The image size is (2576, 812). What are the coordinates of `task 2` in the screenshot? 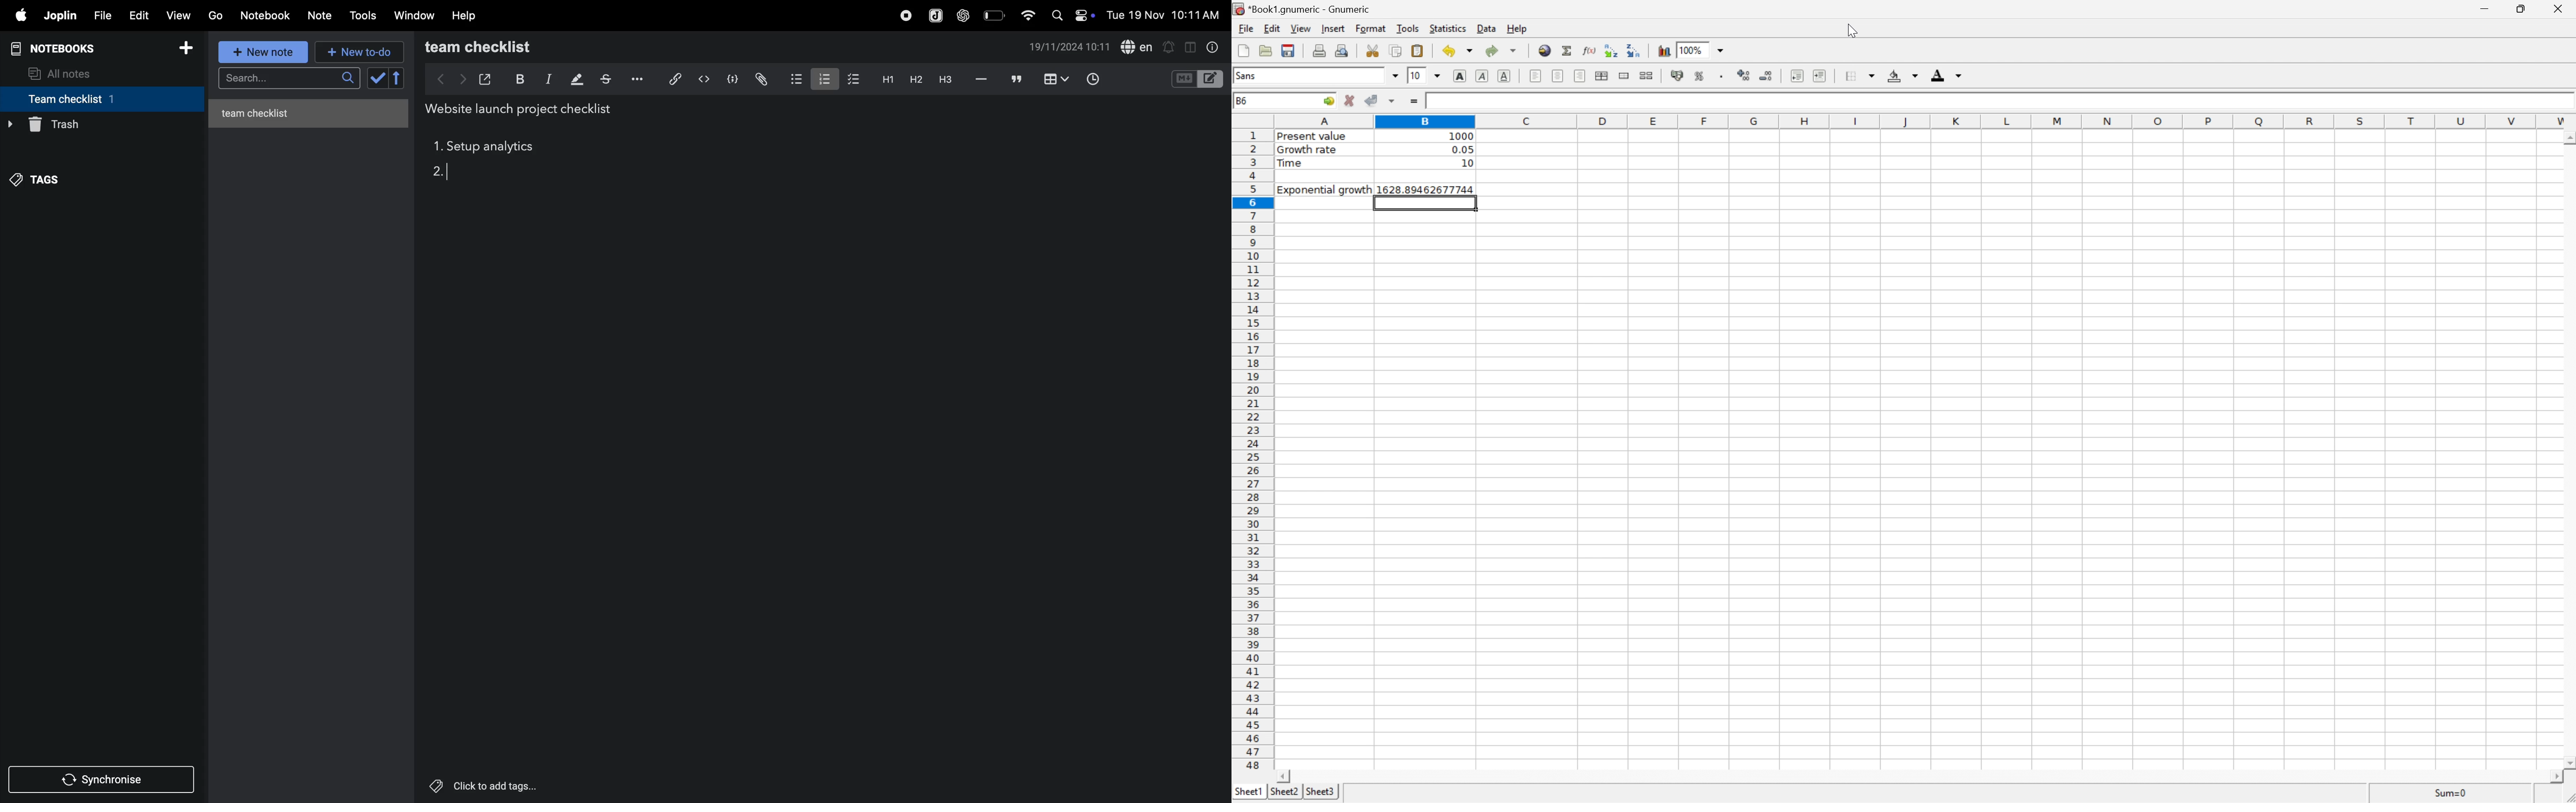 It's located at (444, 174).